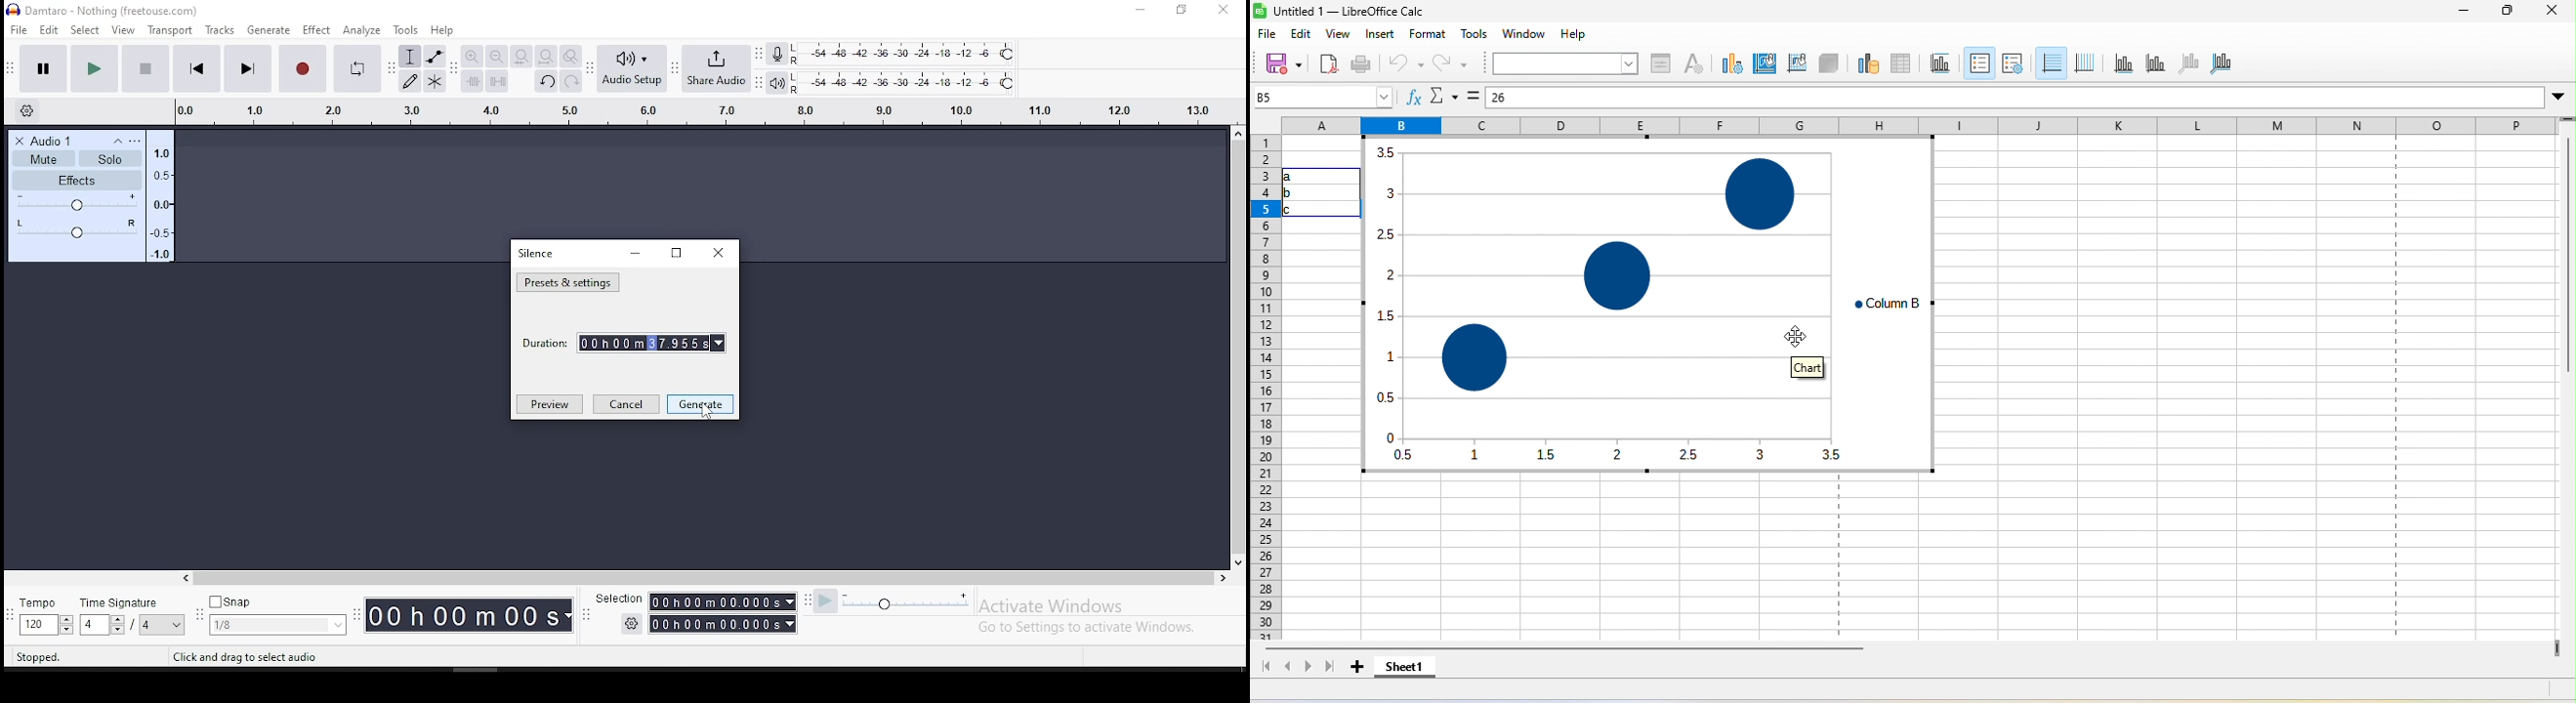 This screenshot has height=728, width=2576. Describe the element at coordinates (495, 81) in the screenshot. I see `silence audio signal` at that location.